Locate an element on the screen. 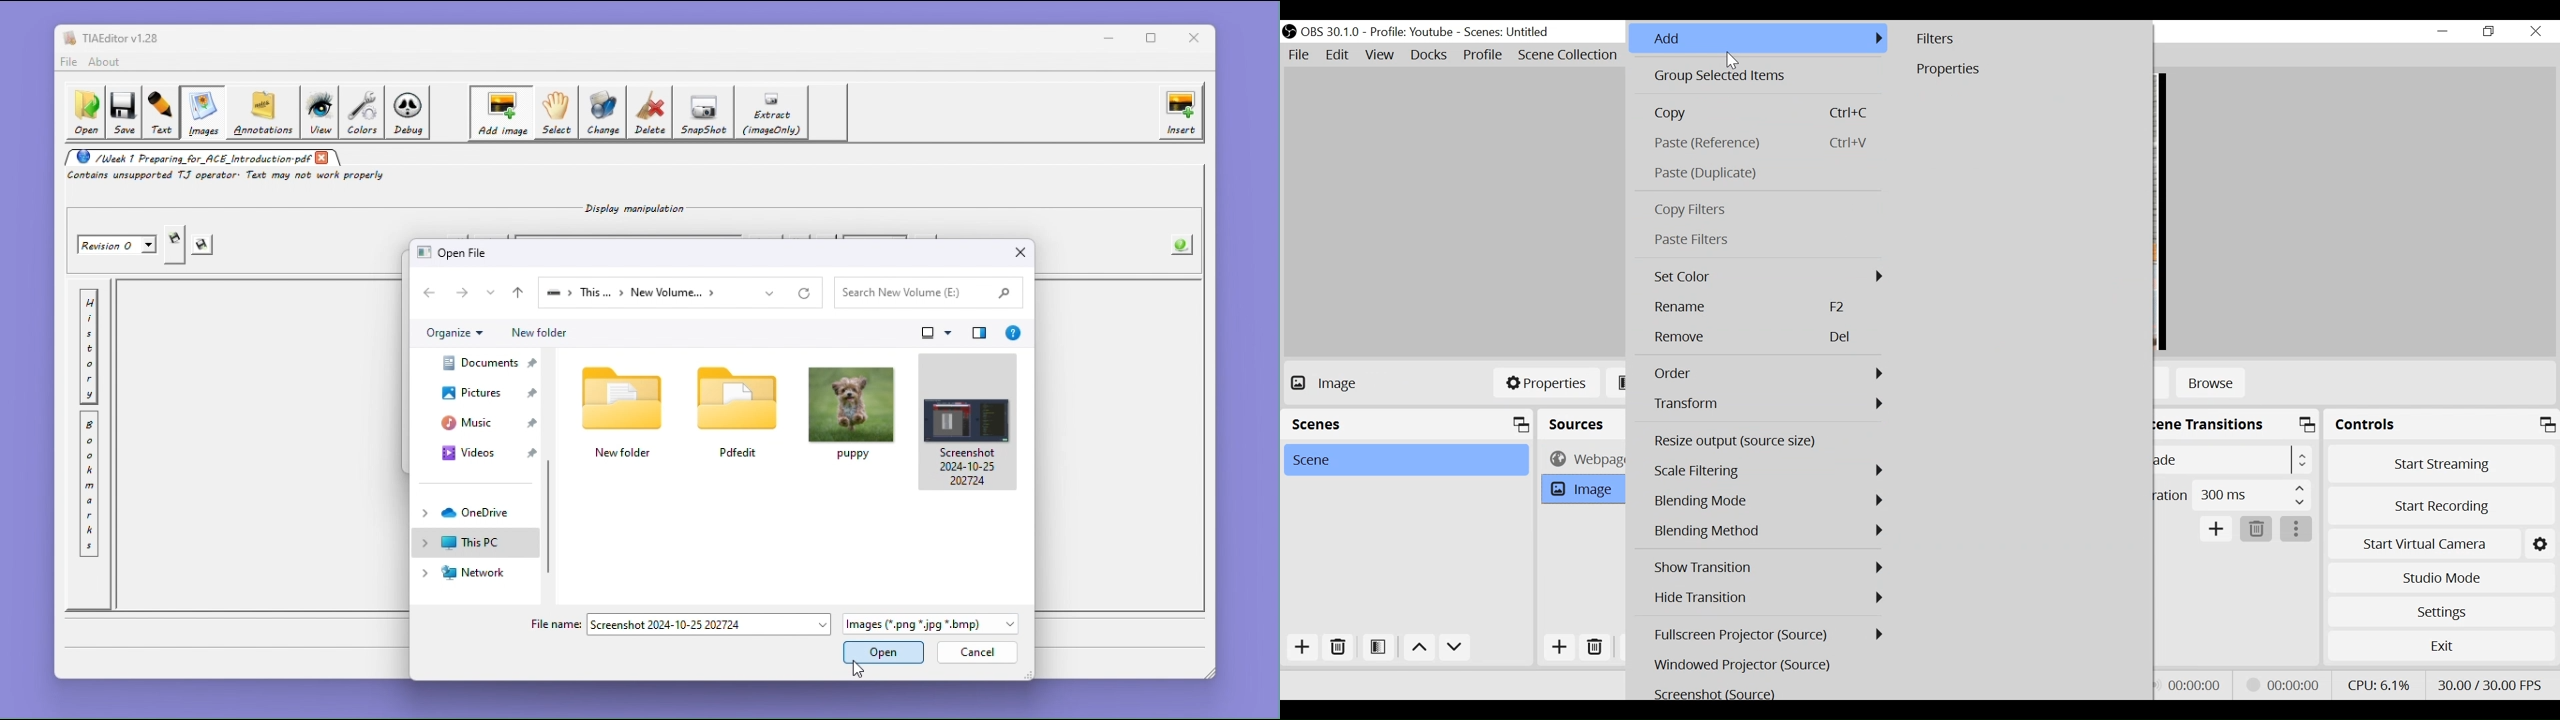 The image size is (2576, 728). Edit is located at coordinates (1338, 55).